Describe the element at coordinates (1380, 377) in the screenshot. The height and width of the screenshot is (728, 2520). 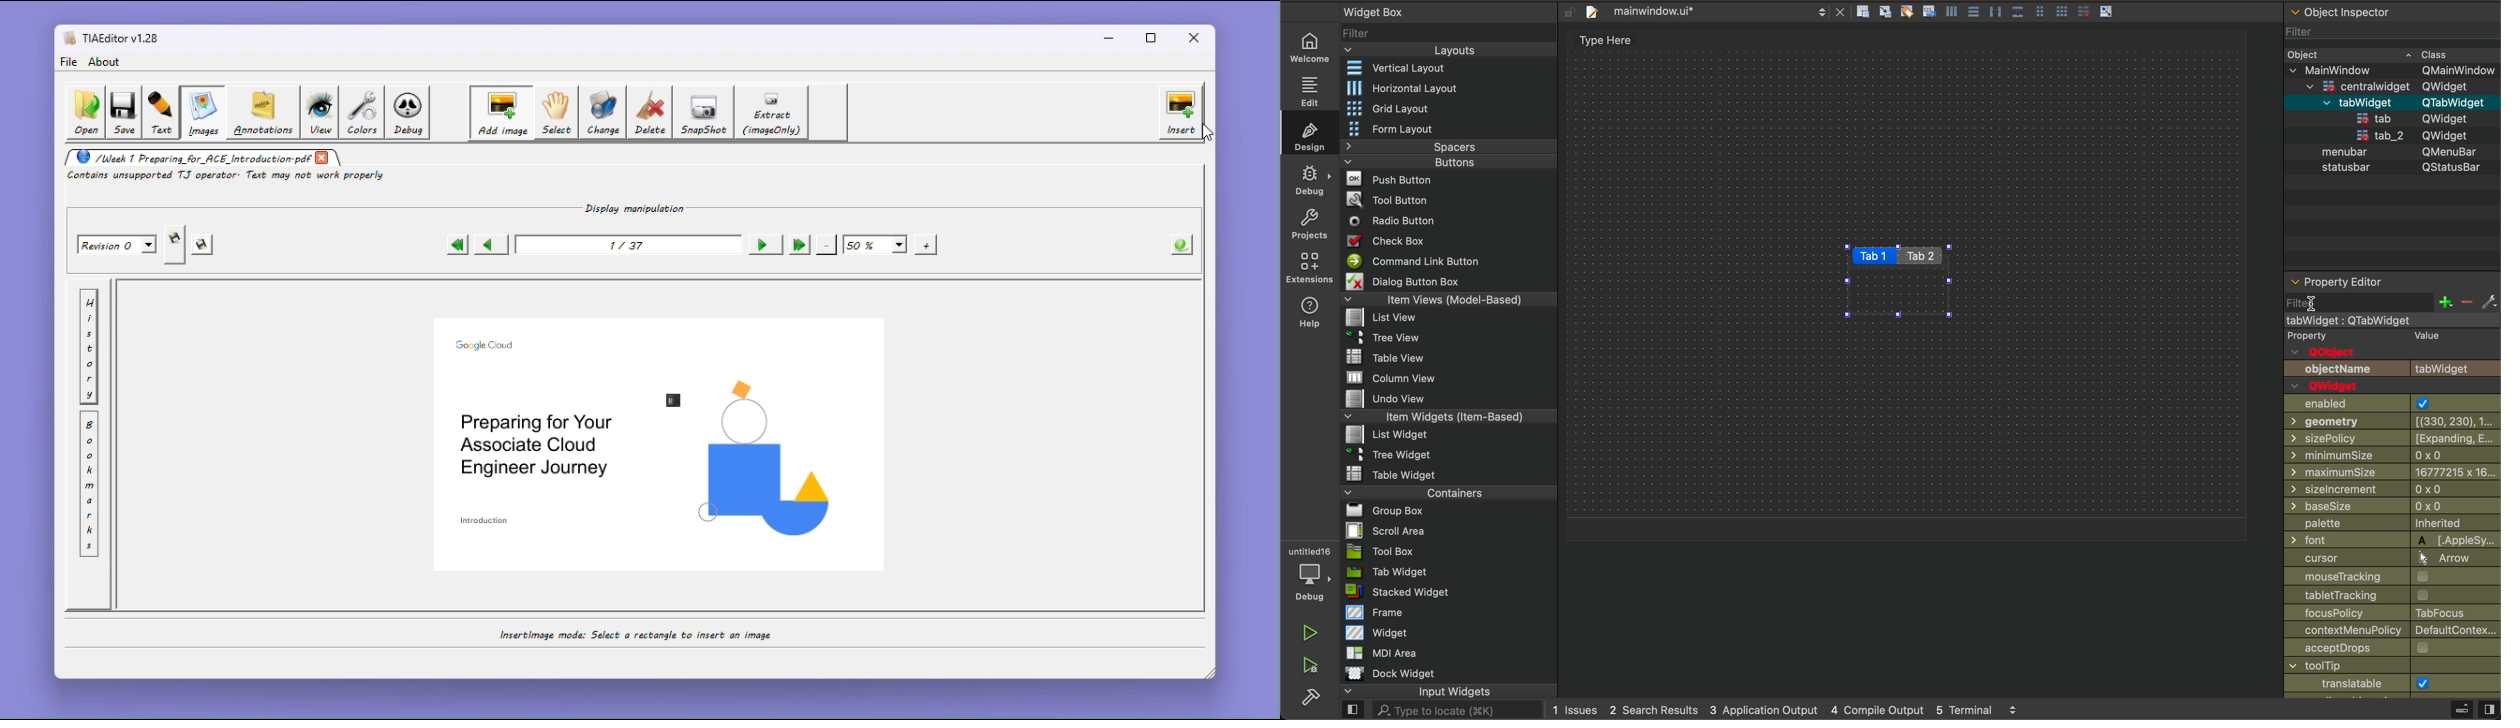
I see `MW column view` at that location.